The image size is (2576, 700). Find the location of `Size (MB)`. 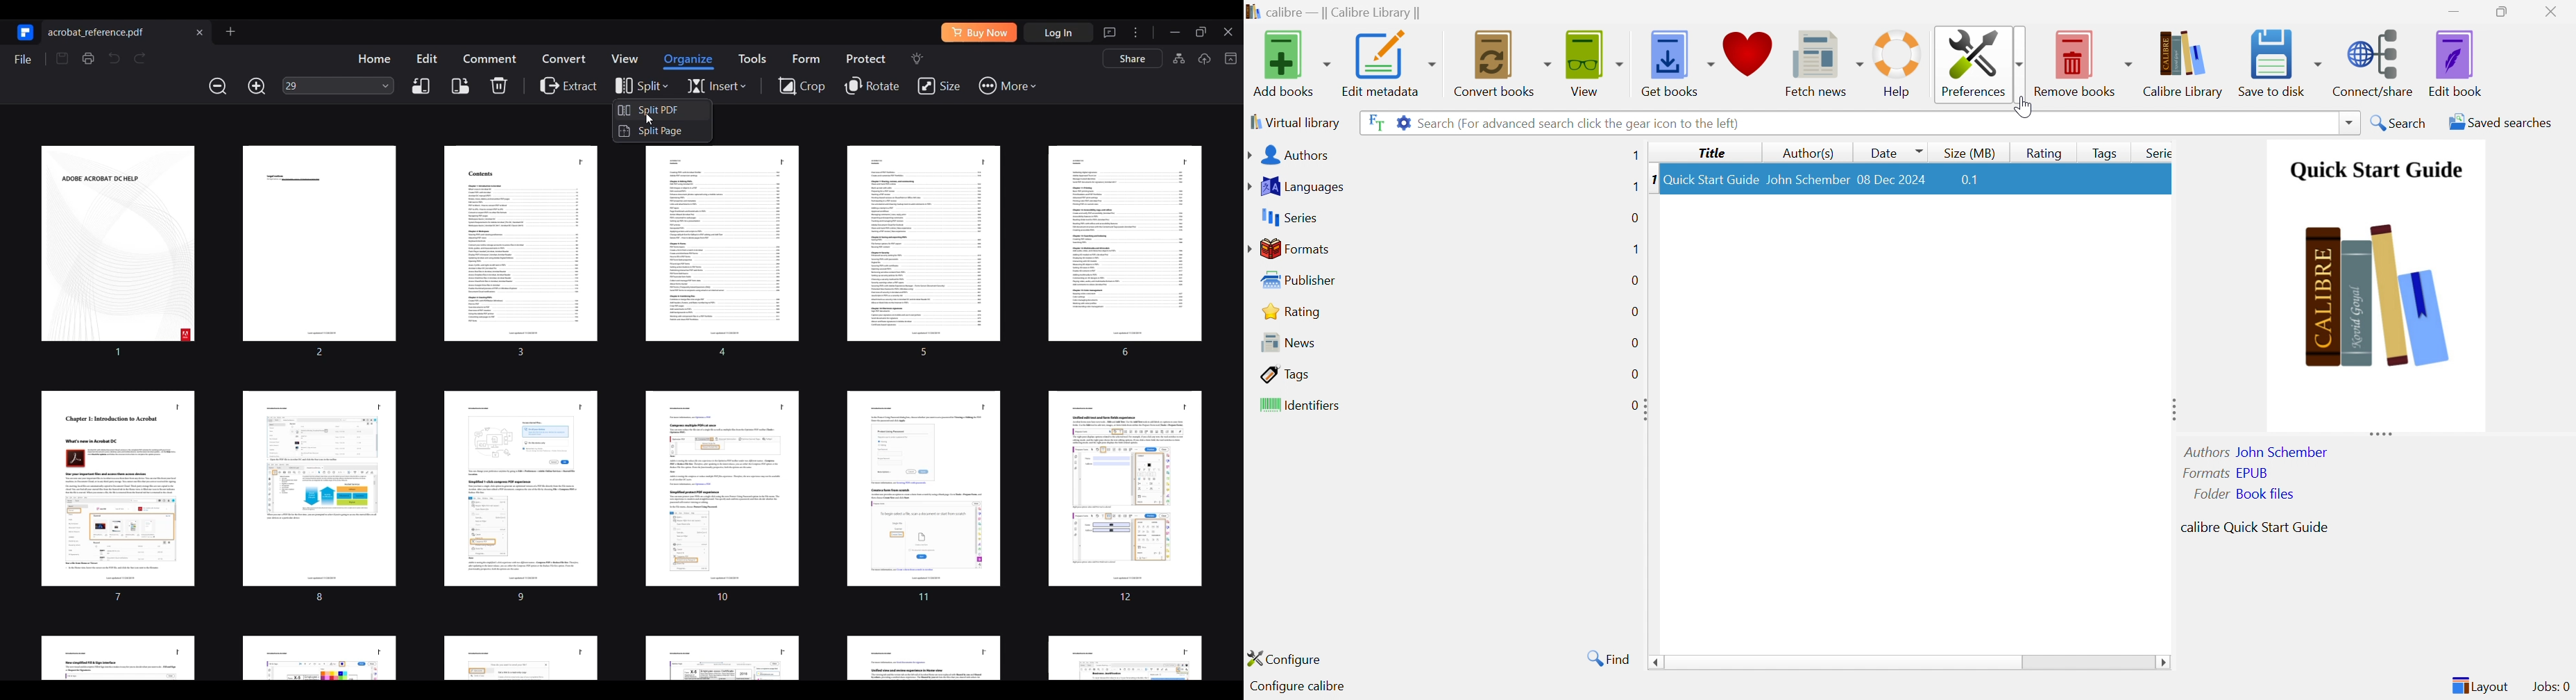

Size (MB) is located at coordinates (1971, 153).